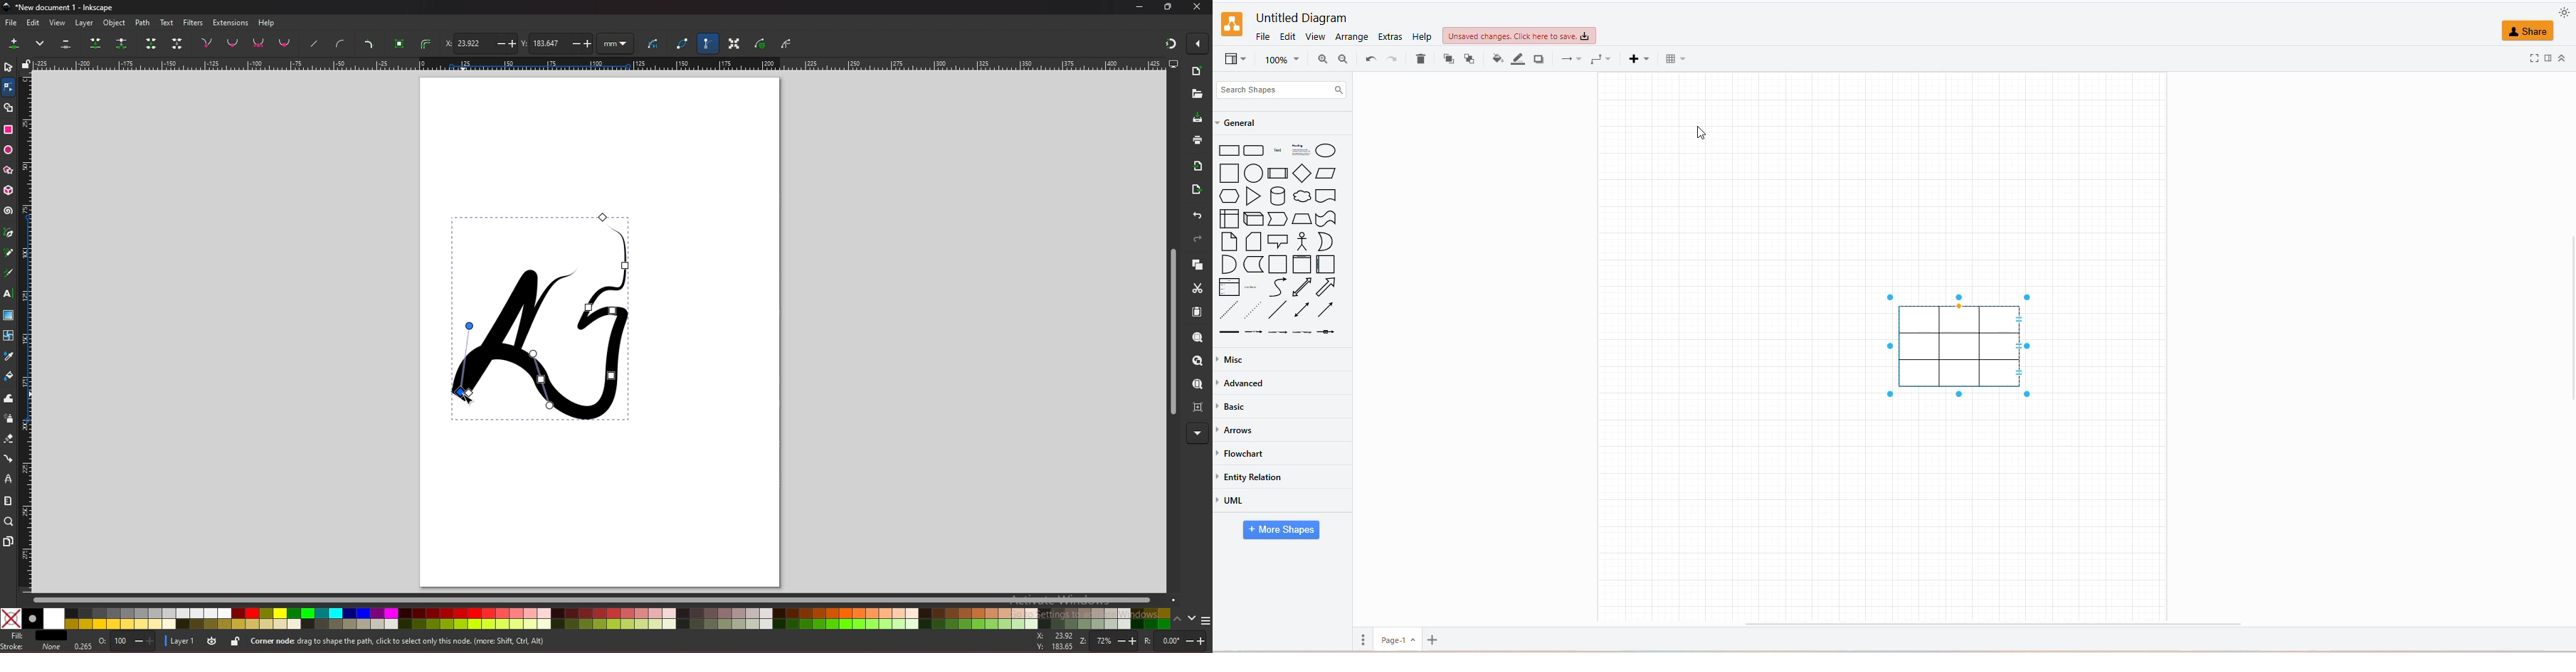  I want to click on search, so click(1299, 91).